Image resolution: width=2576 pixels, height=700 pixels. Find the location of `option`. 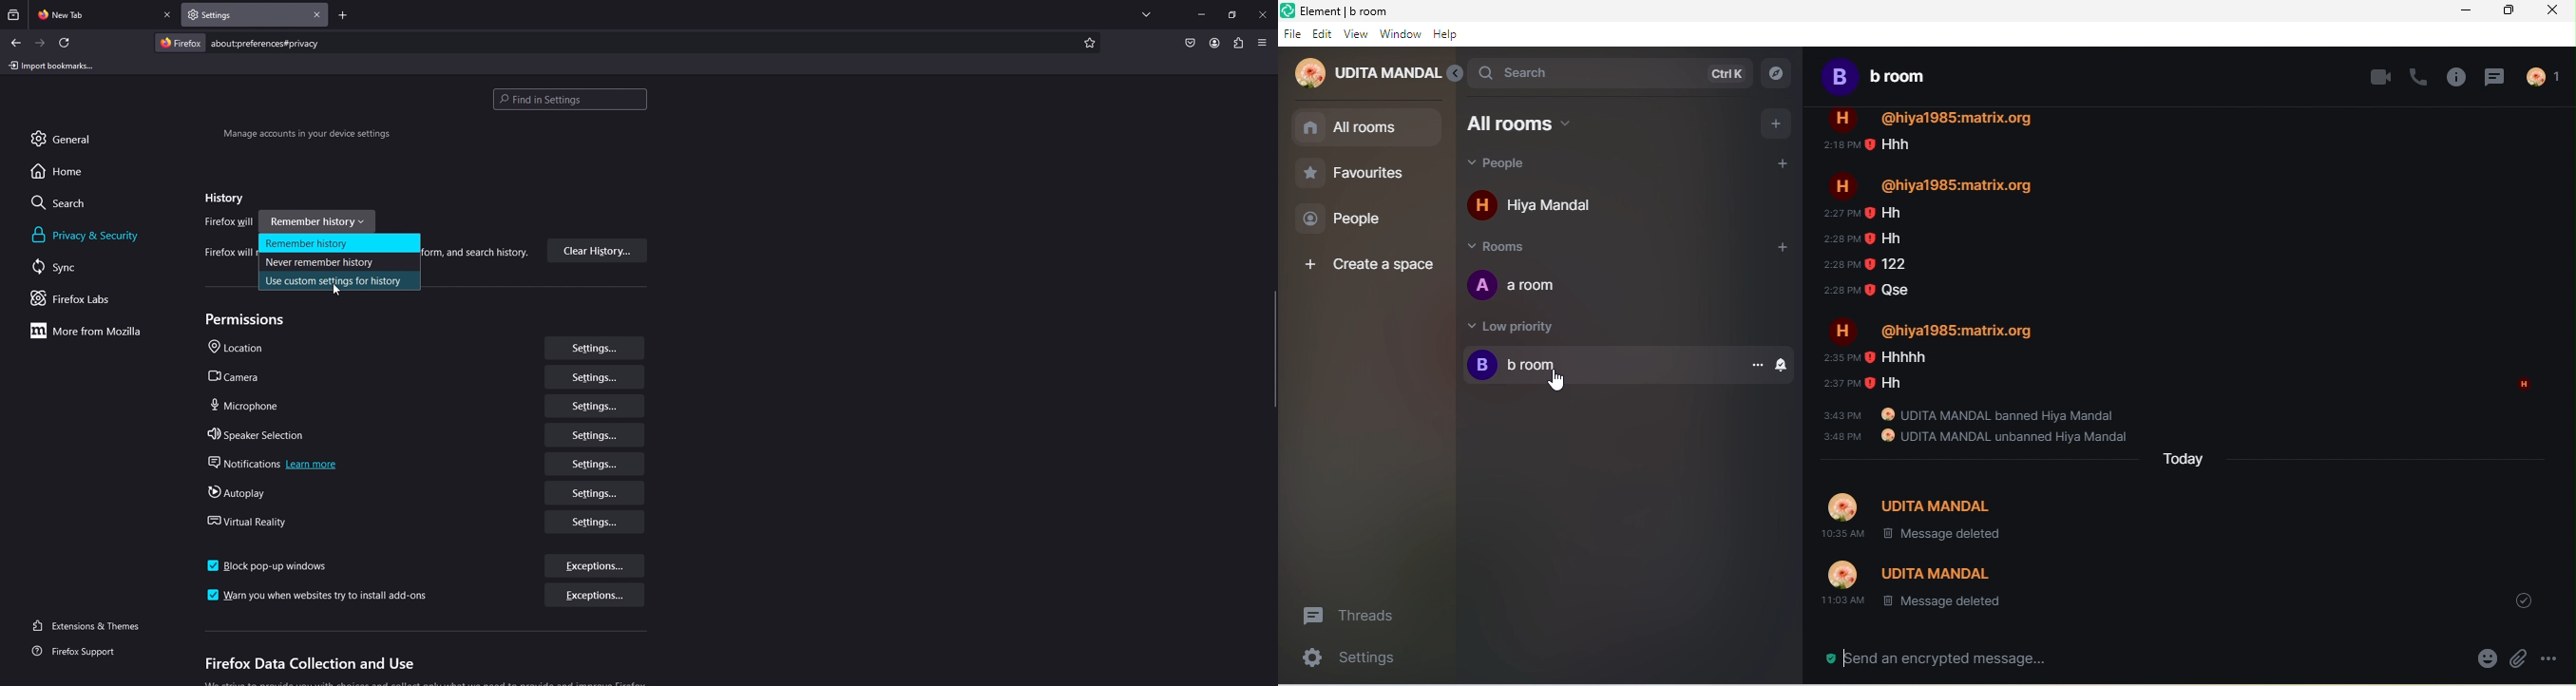

option is located at coordinates (2553, 659).